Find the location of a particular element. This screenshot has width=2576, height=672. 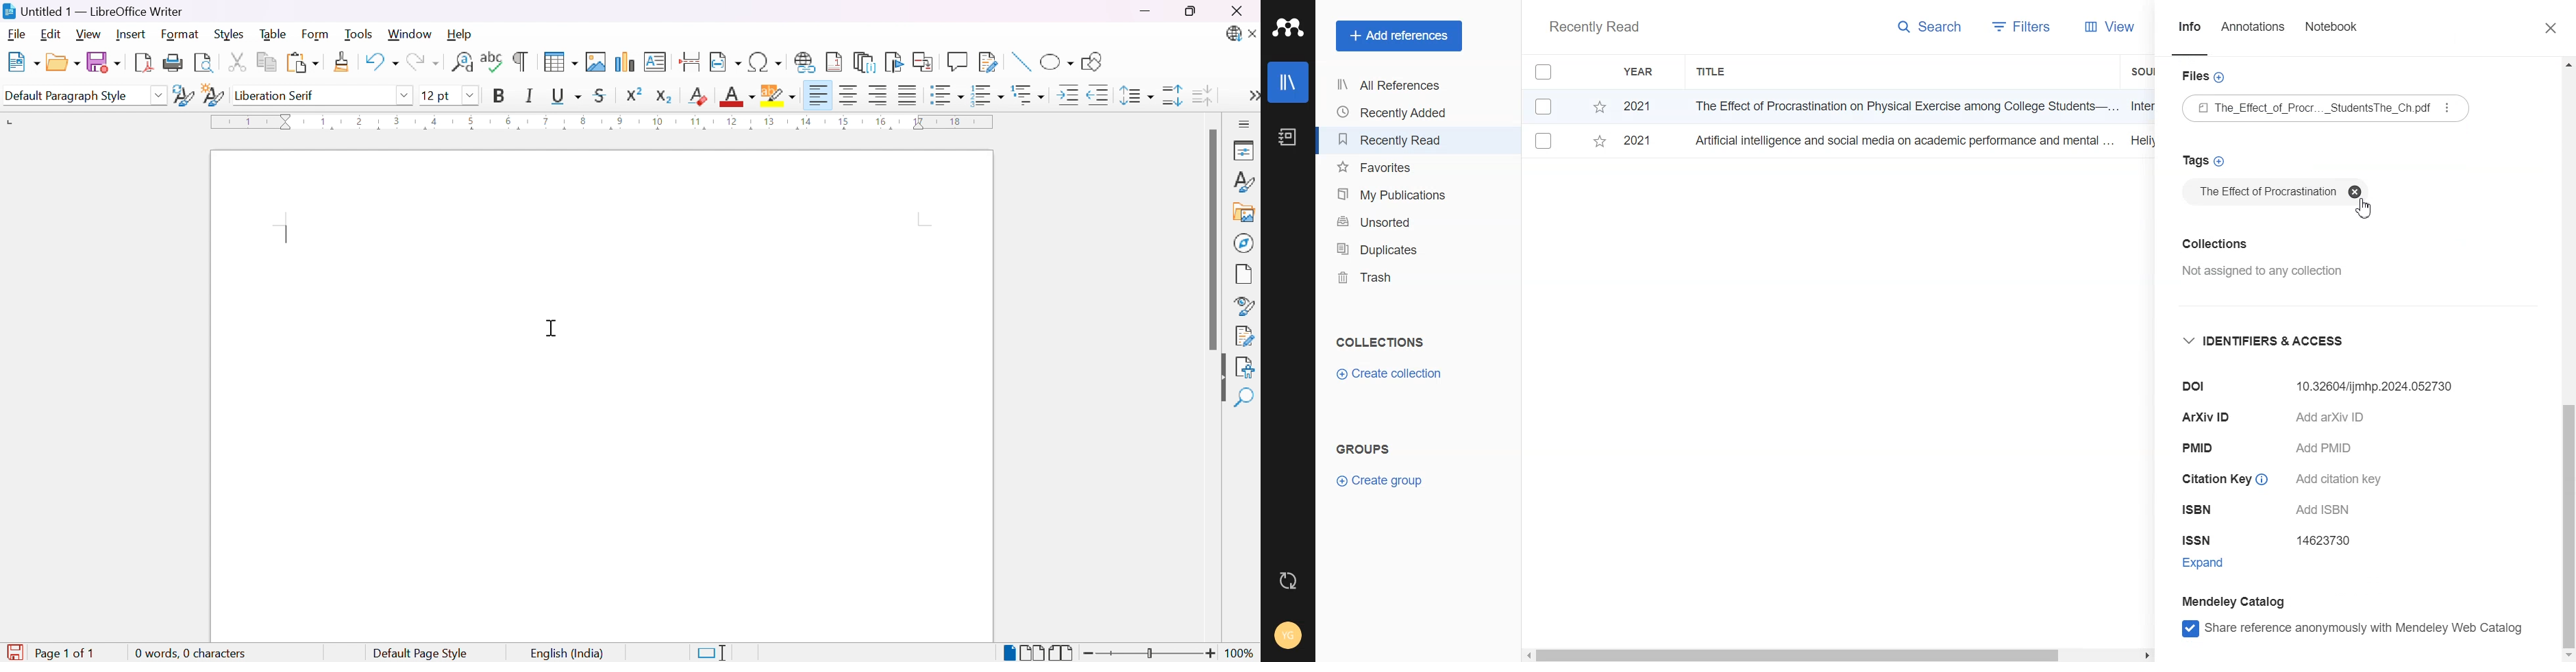

Groups is located at coordinates (1367, 449).